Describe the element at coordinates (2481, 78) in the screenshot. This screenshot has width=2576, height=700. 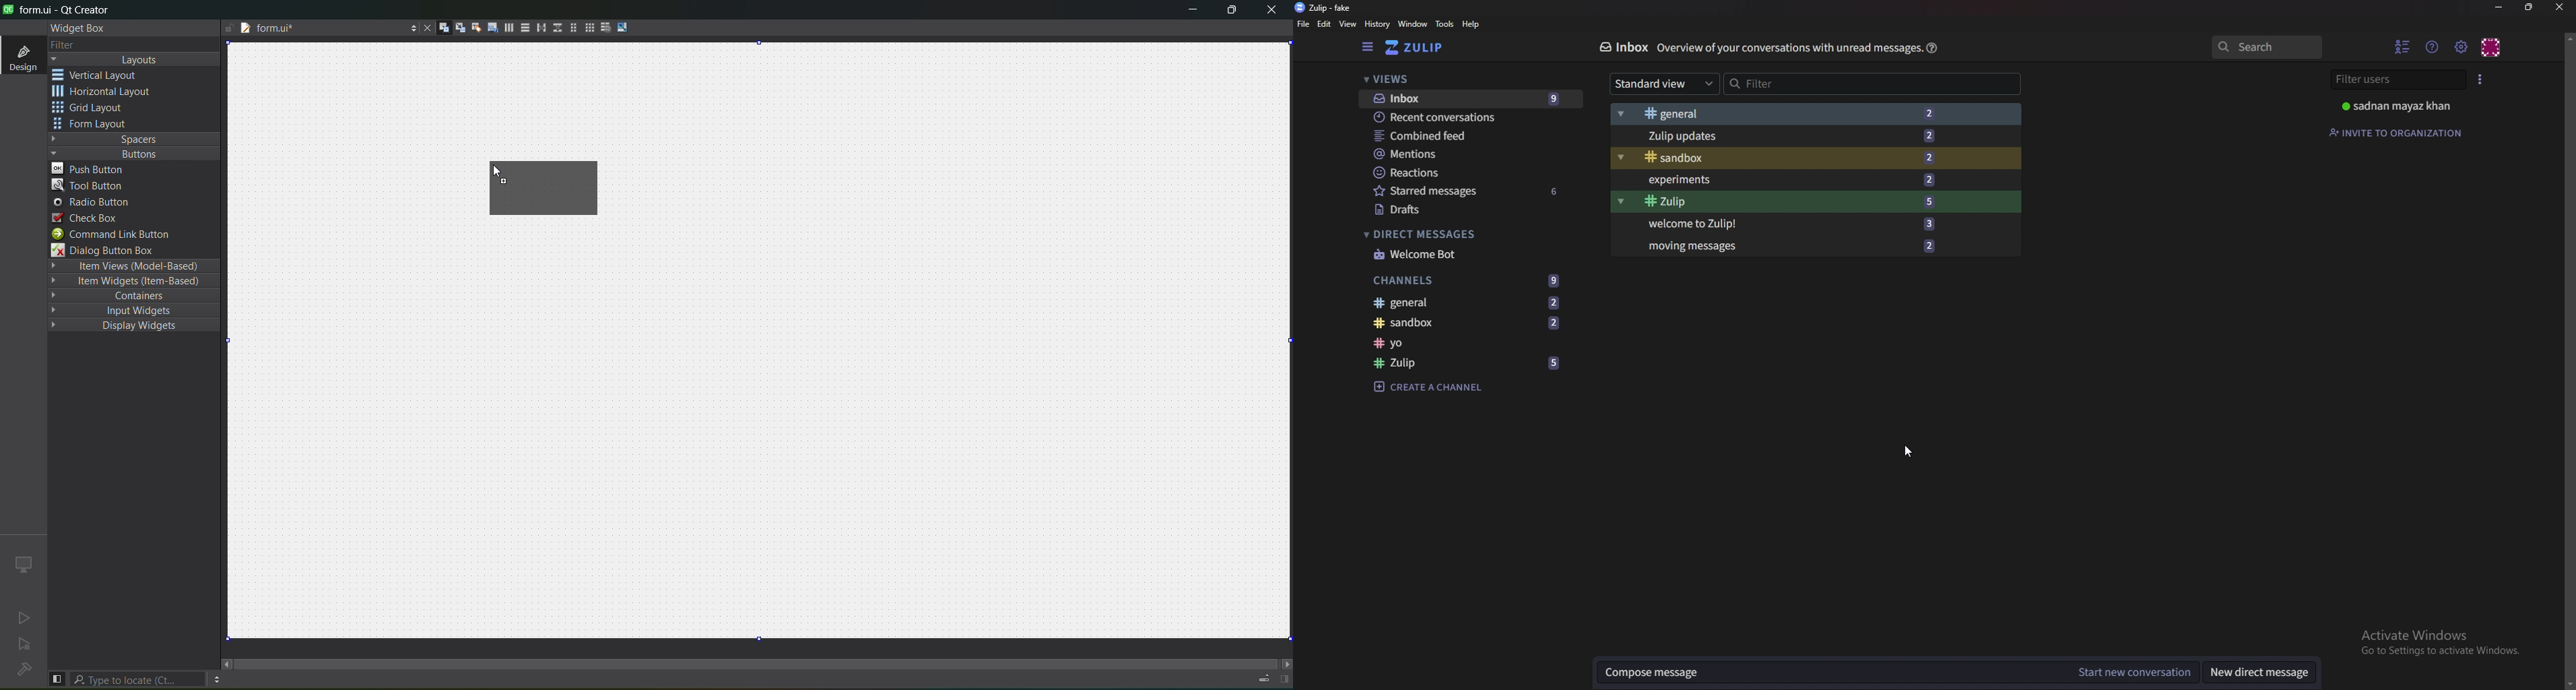
I see `user list style` at that location.